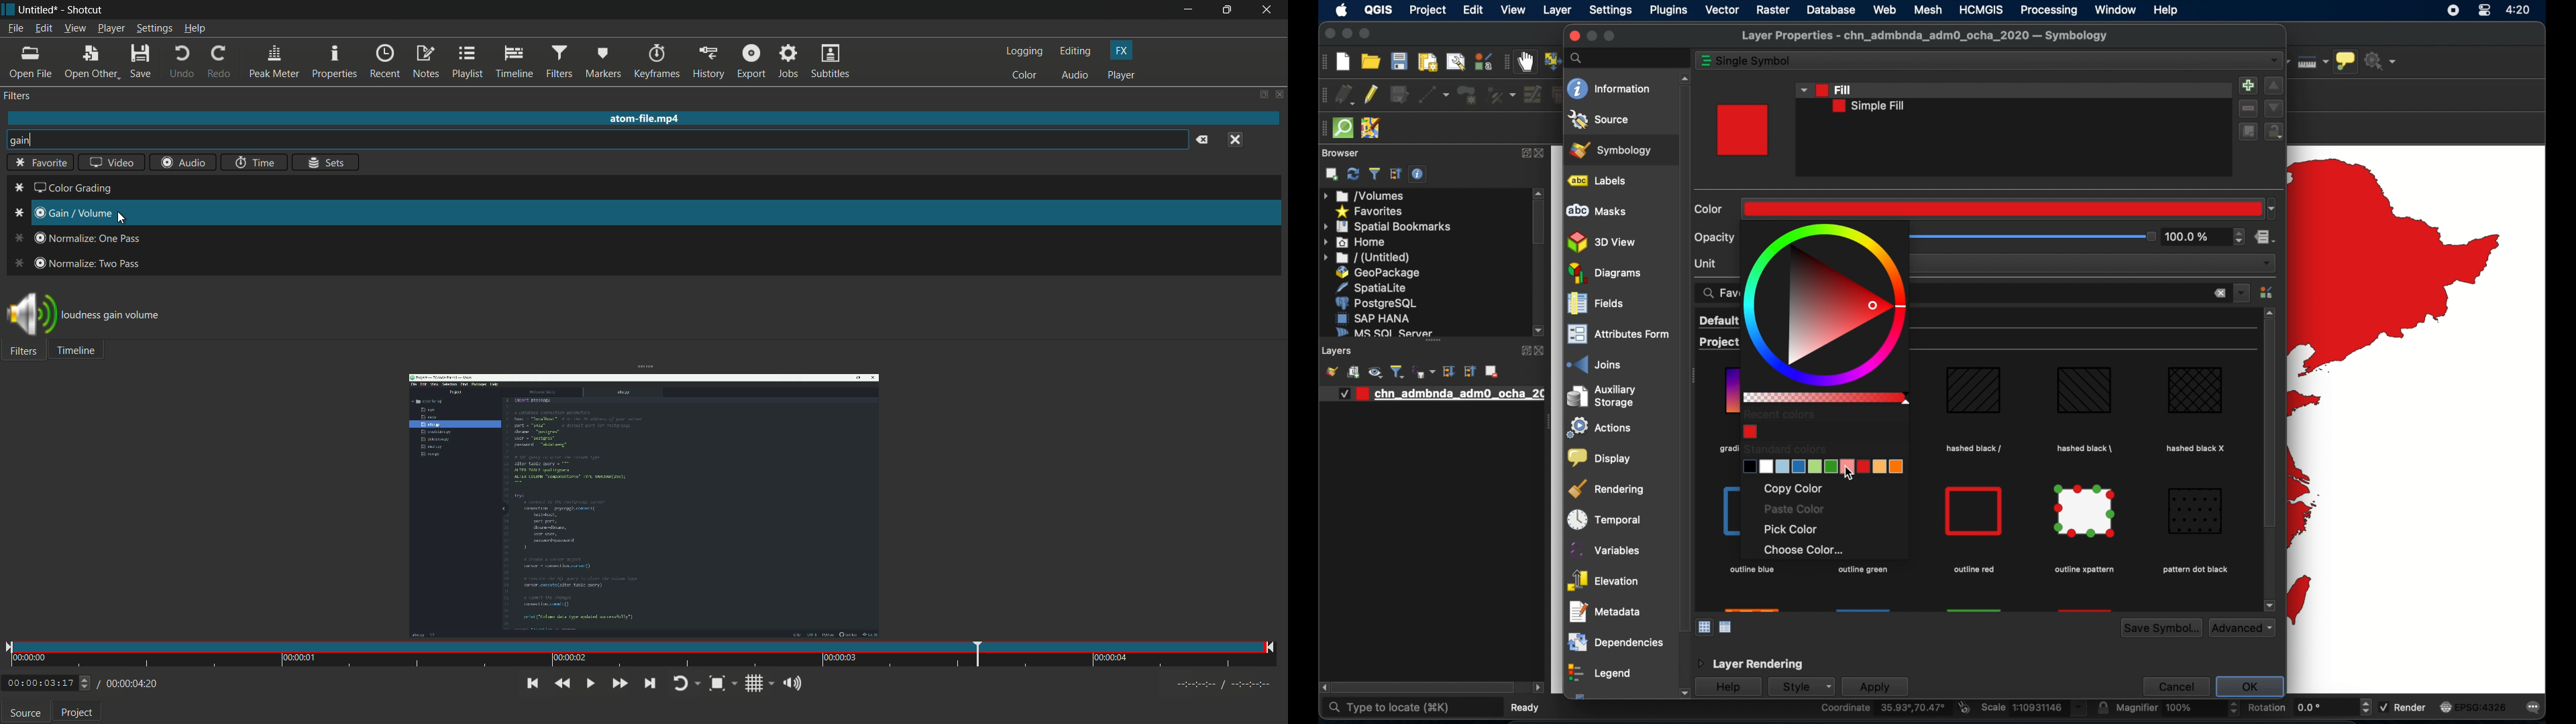  I want to click on Untitled (file name), so click(39, 10).